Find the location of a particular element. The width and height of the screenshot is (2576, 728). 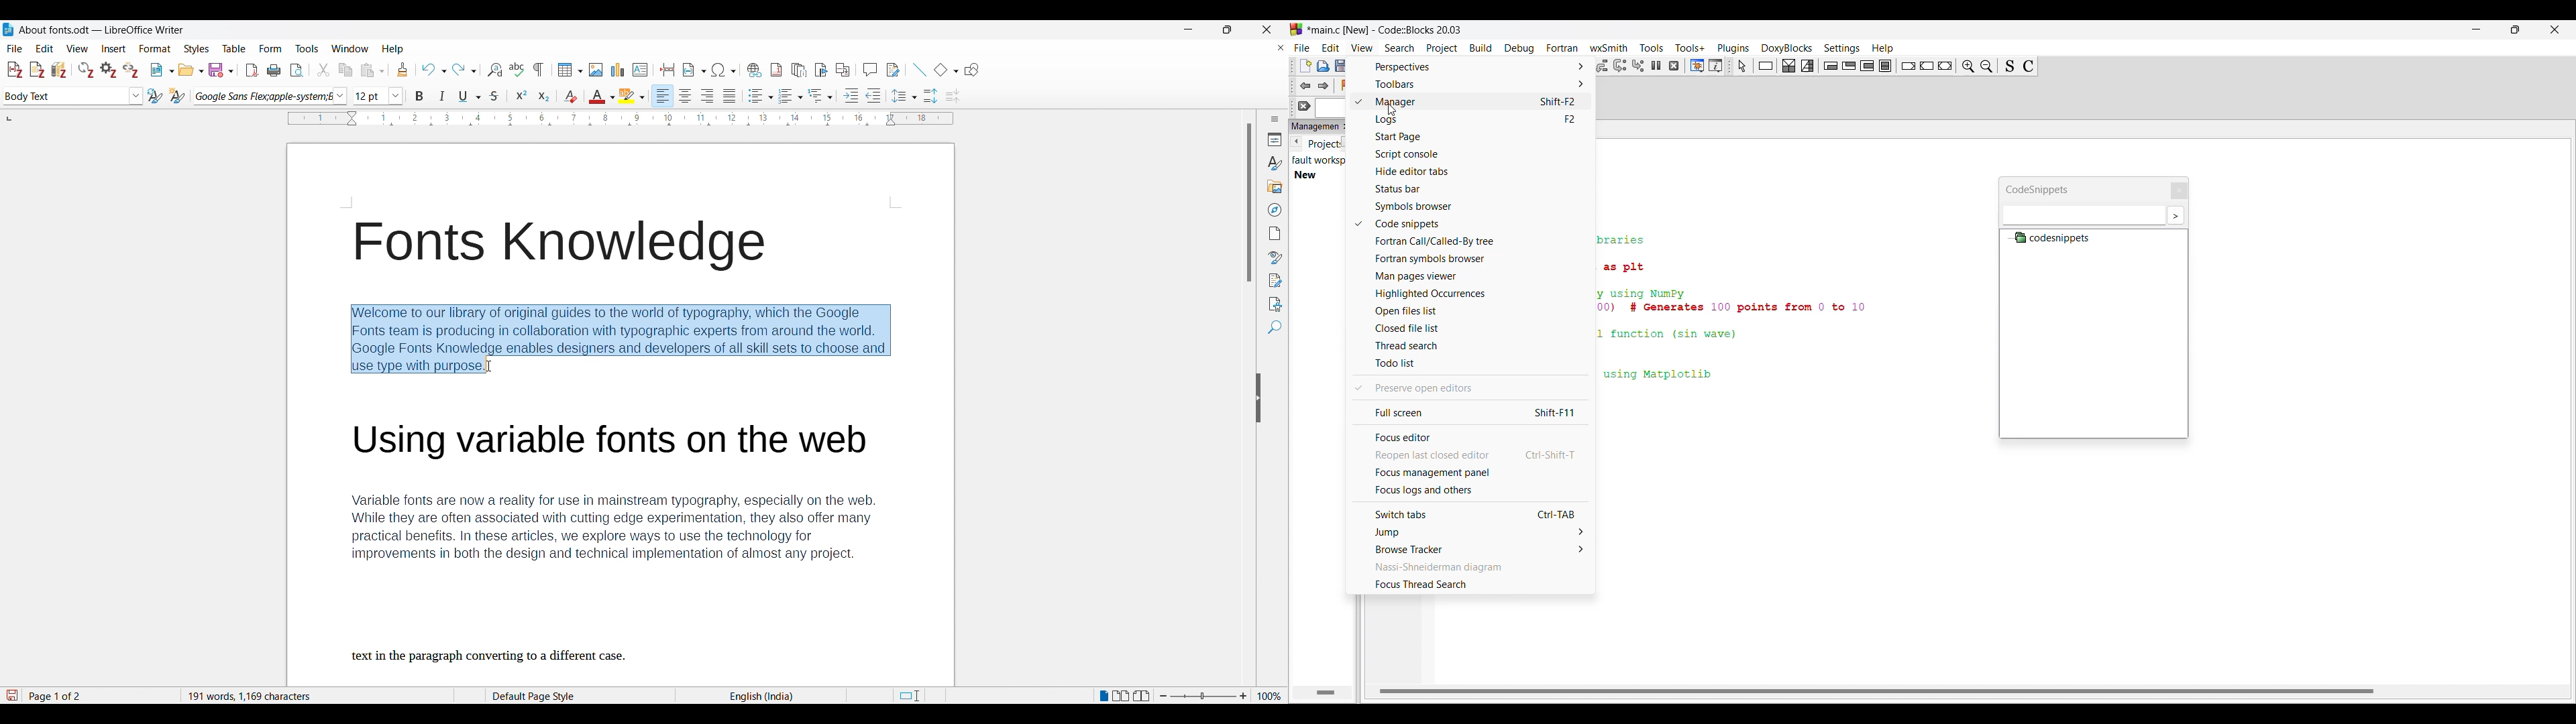

Text box is located at coordinates (2081, 215).